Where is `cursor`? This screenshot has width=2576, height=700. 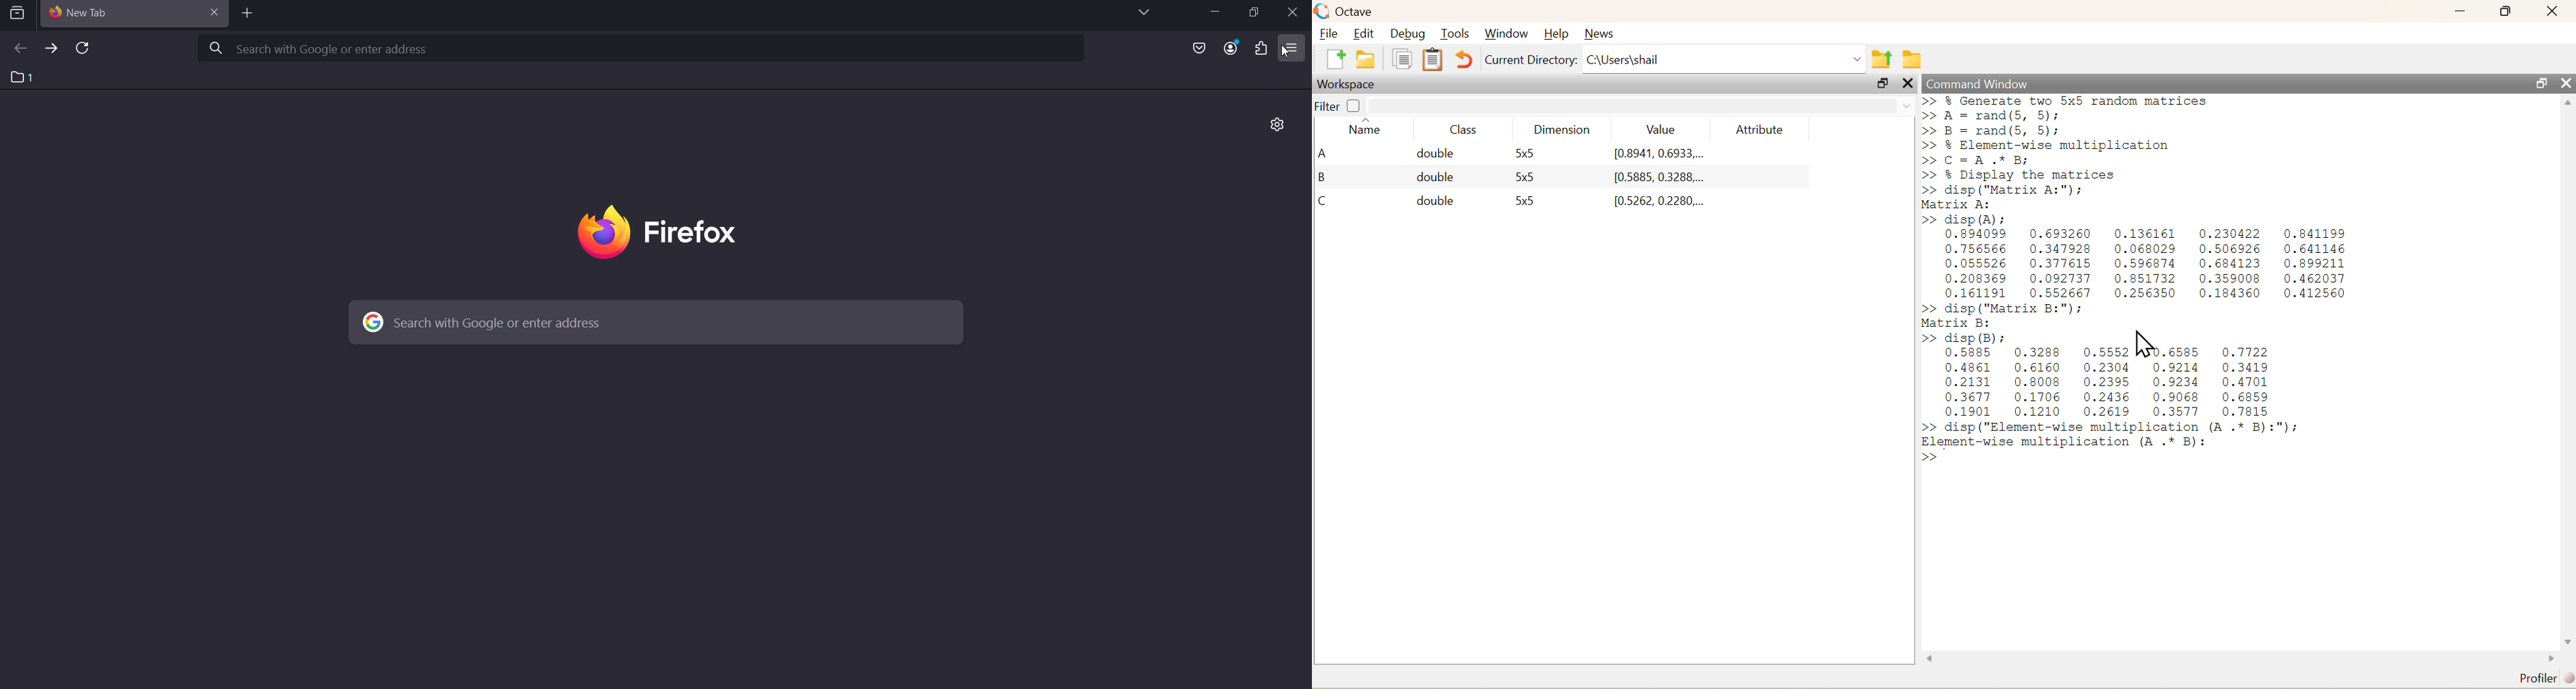
cursor is located at coordinates (1289, 55).